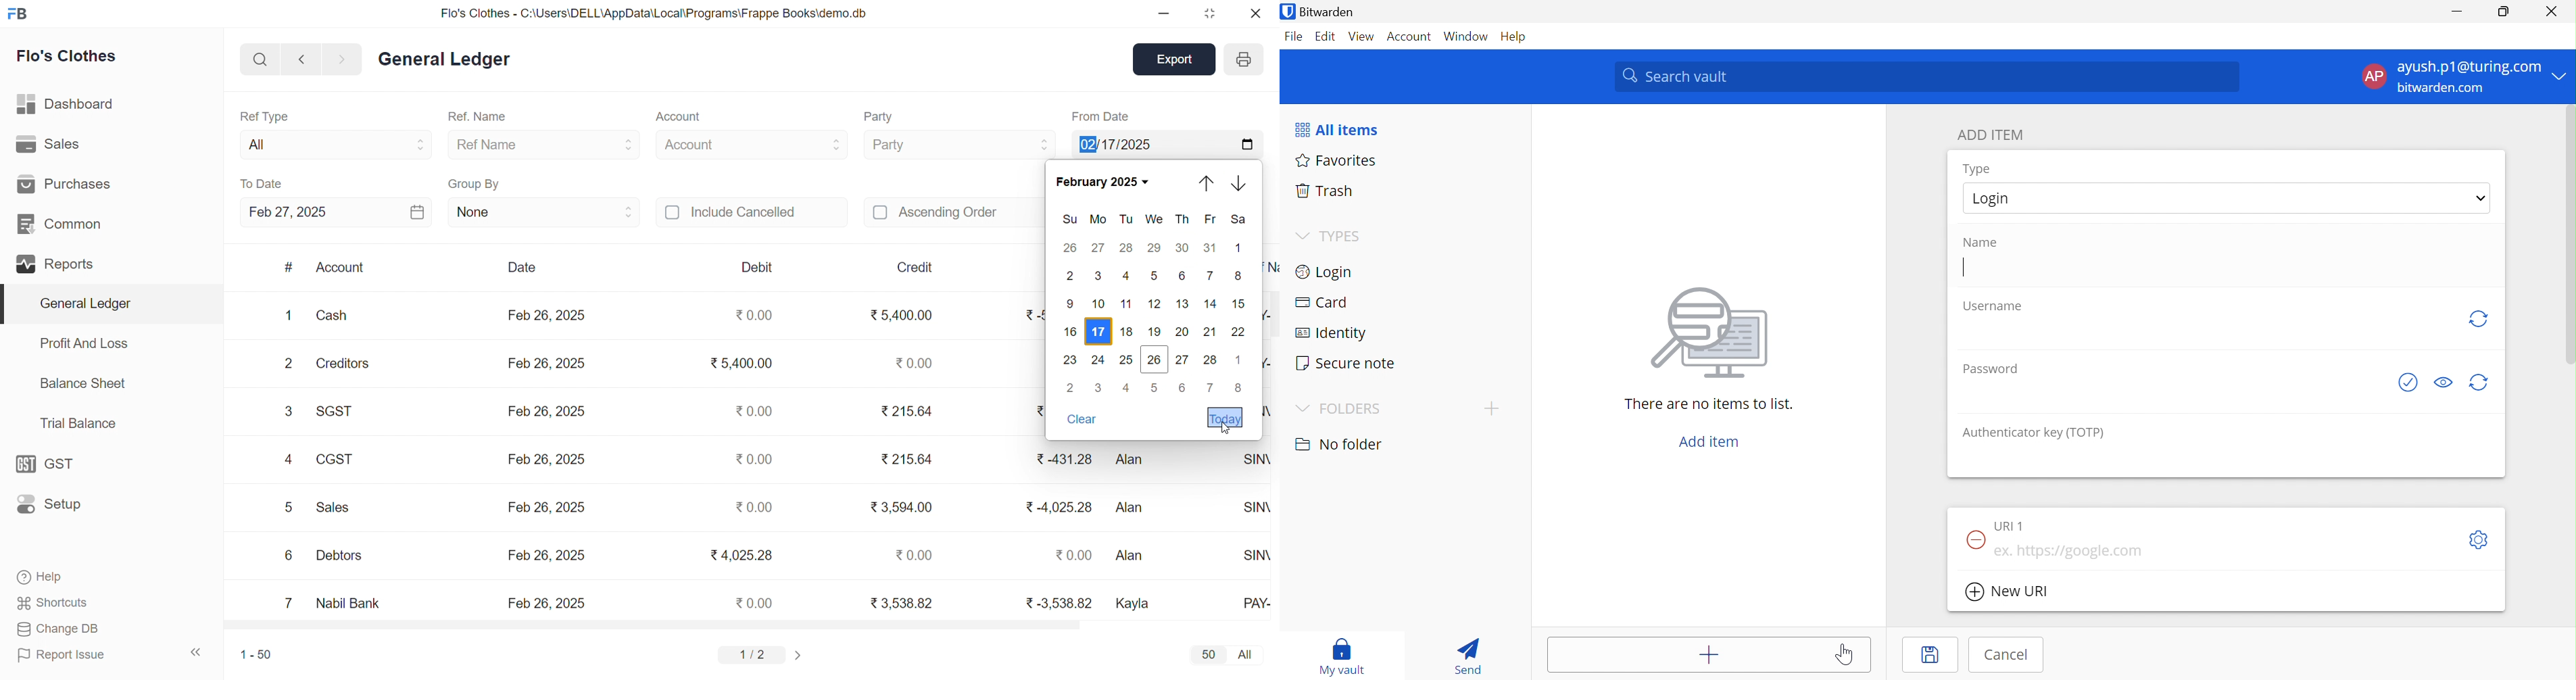 Image resolution: width=2576 pixels, height=700 pixels. What do you see at coordinates (1127, 359) in the screenshot?
I see `25` at bounding box center [1127, 359].